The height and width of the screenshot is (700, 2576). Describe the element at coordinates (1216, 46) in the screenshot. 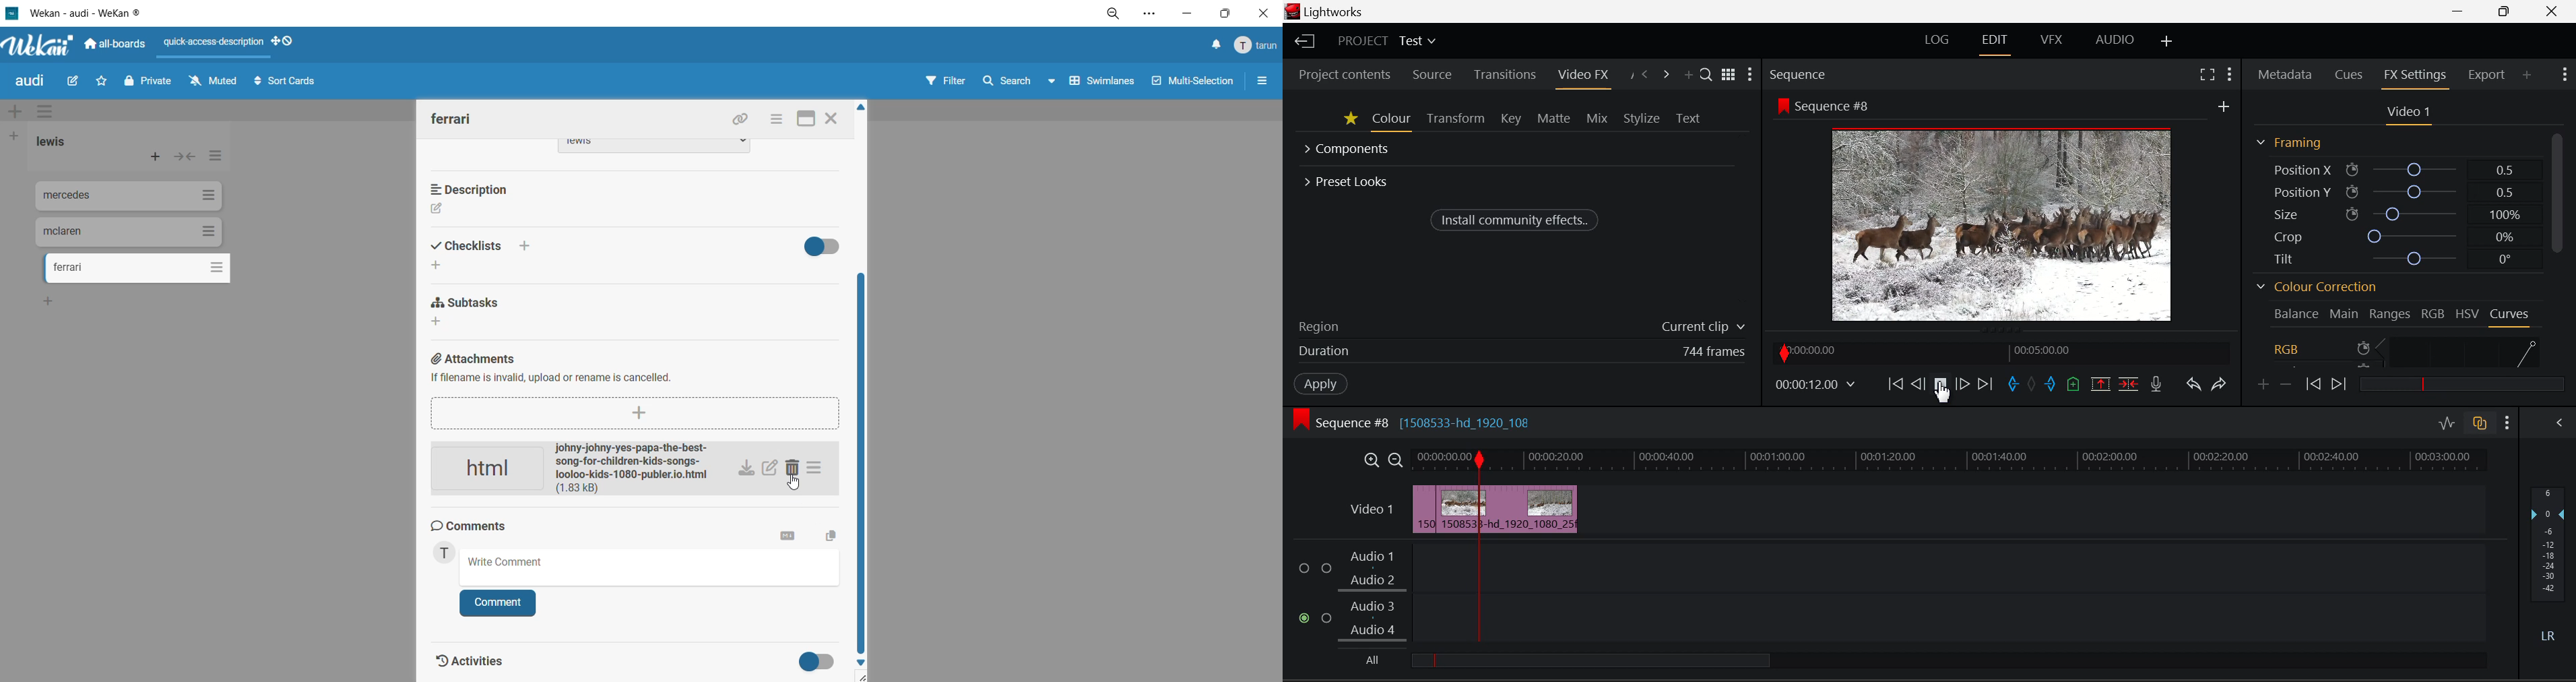

I see `notifications` at that location.